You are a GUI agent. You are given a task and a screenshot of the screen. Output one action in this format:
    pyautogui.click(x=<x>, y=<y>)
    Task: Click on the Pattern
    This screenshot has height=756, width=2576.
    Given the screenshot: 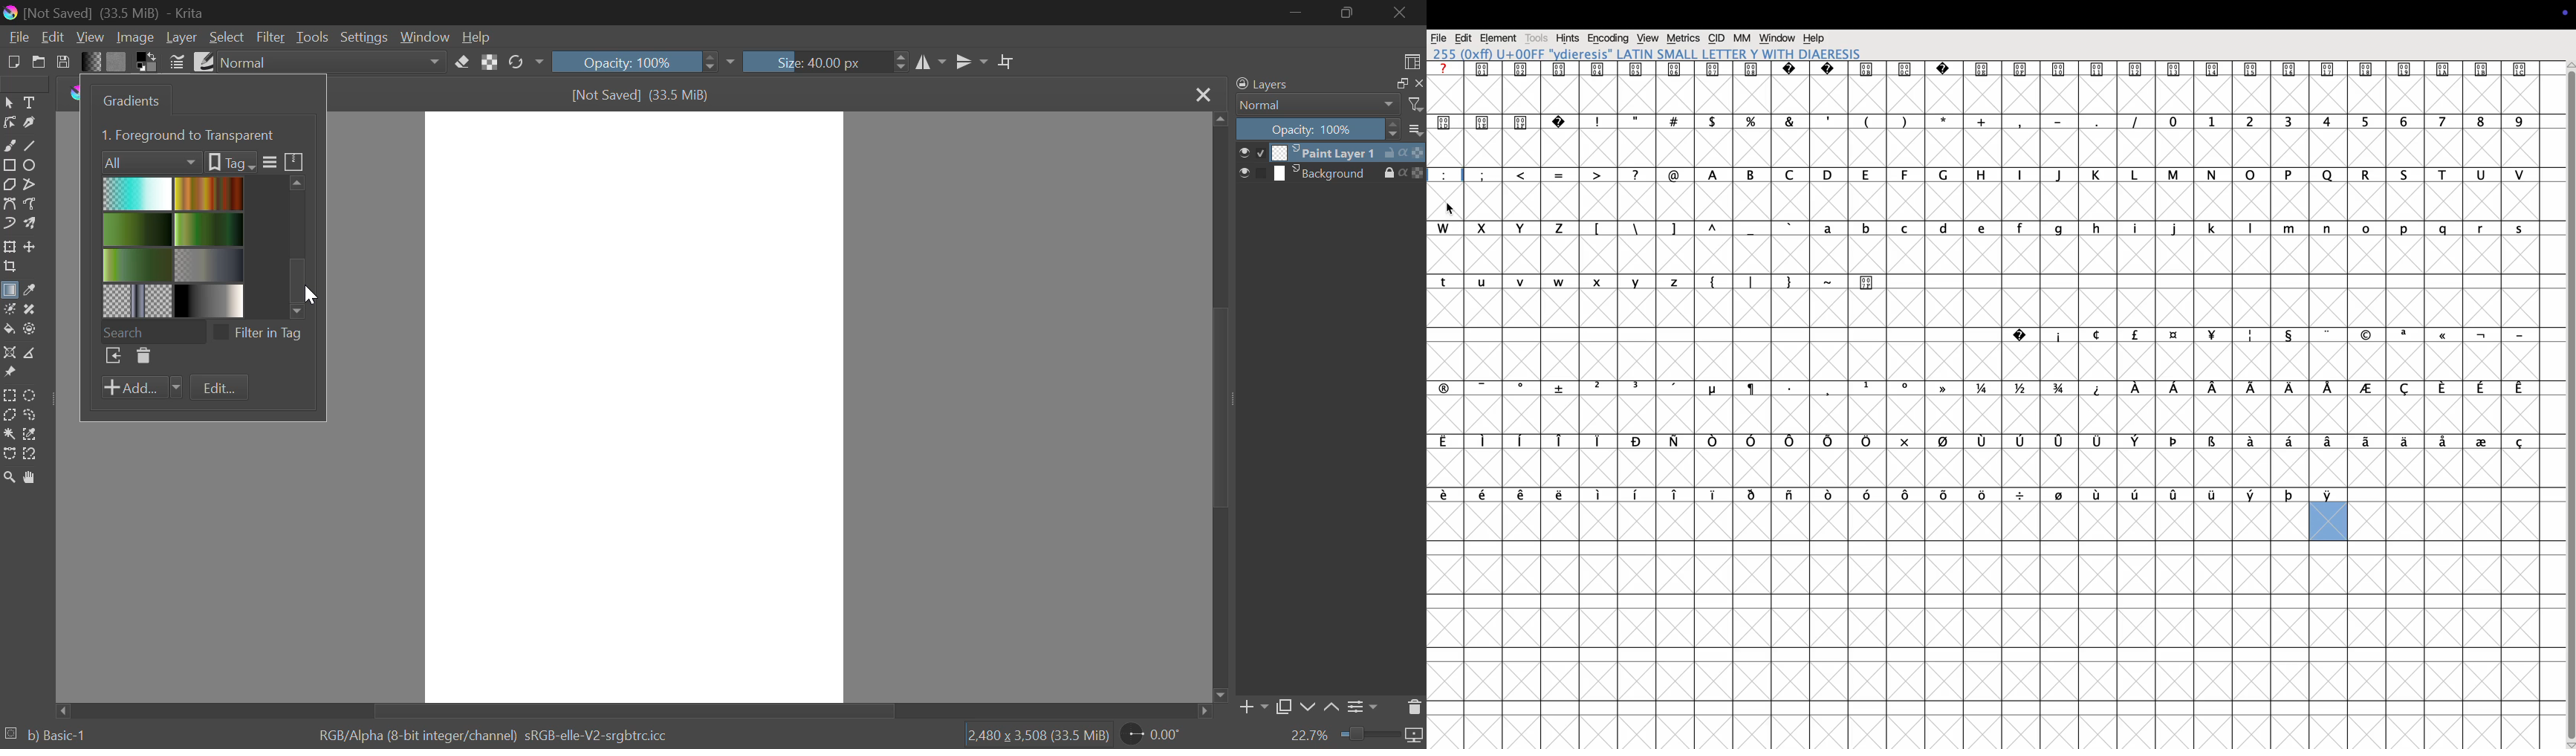 What is the action you would take?
    pyautogui.click(x=117, y=62)
    